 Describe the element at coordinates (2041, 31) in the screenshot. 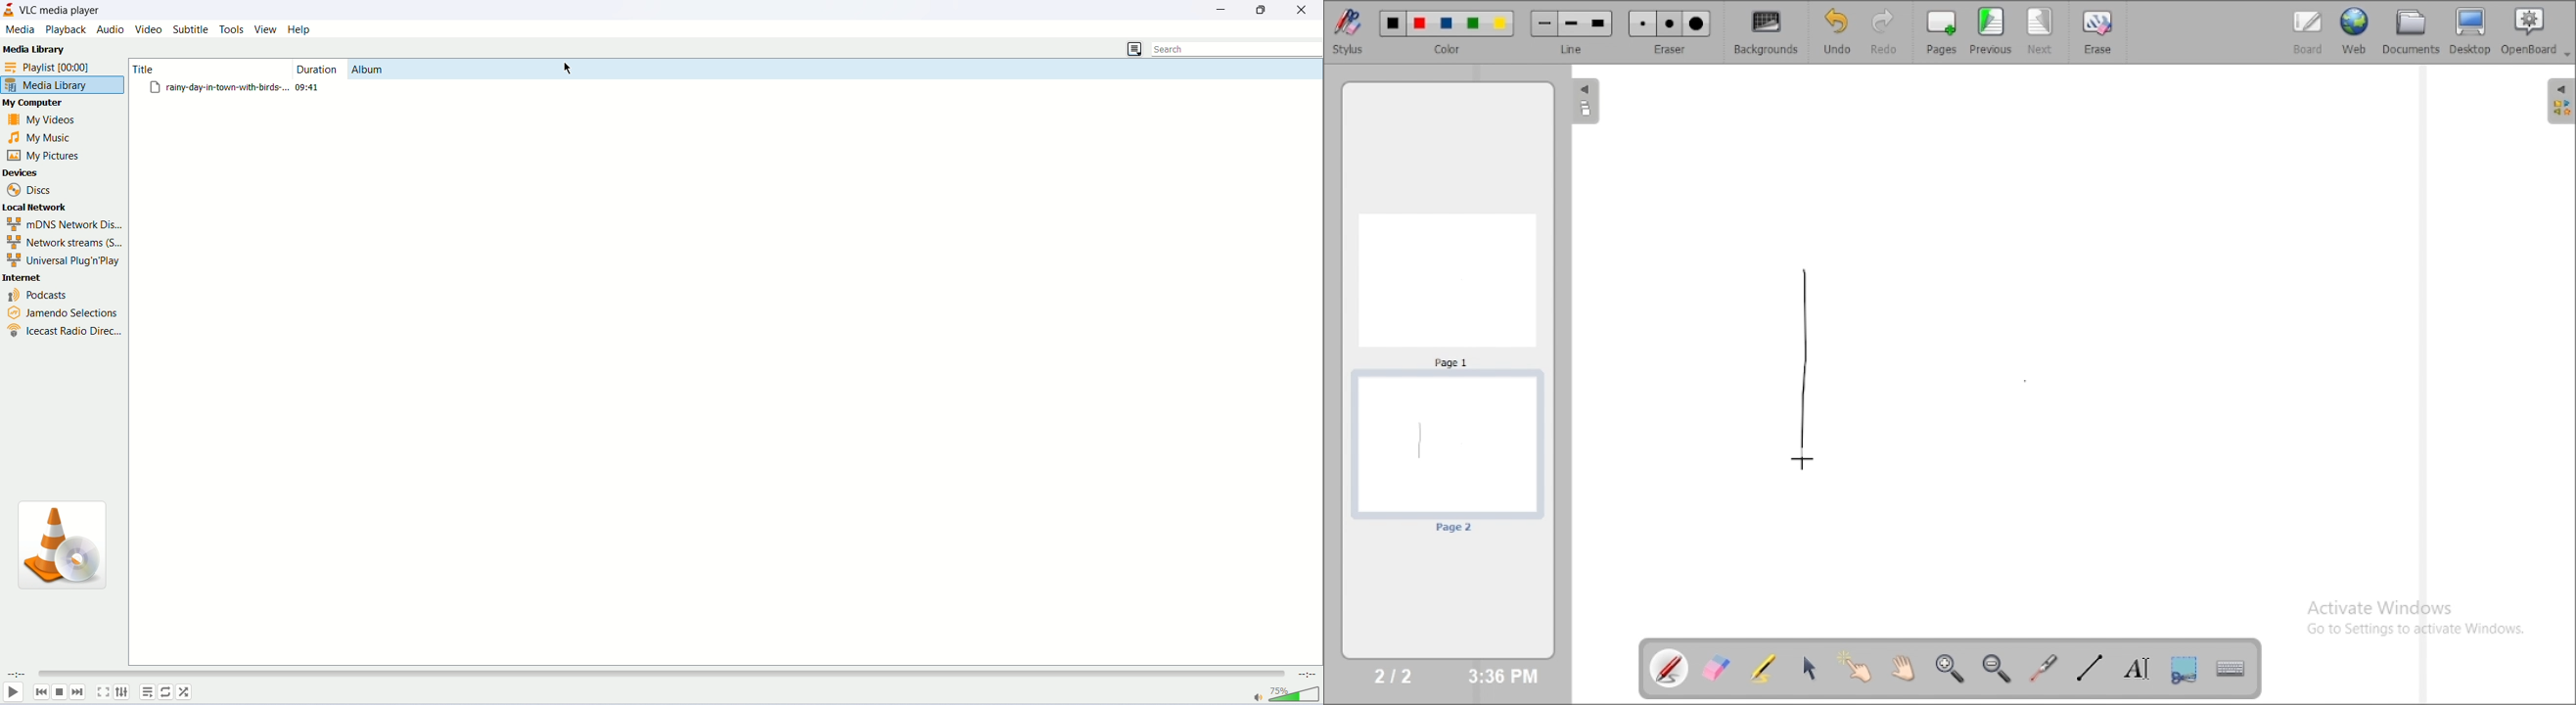

I see `next` at that location.